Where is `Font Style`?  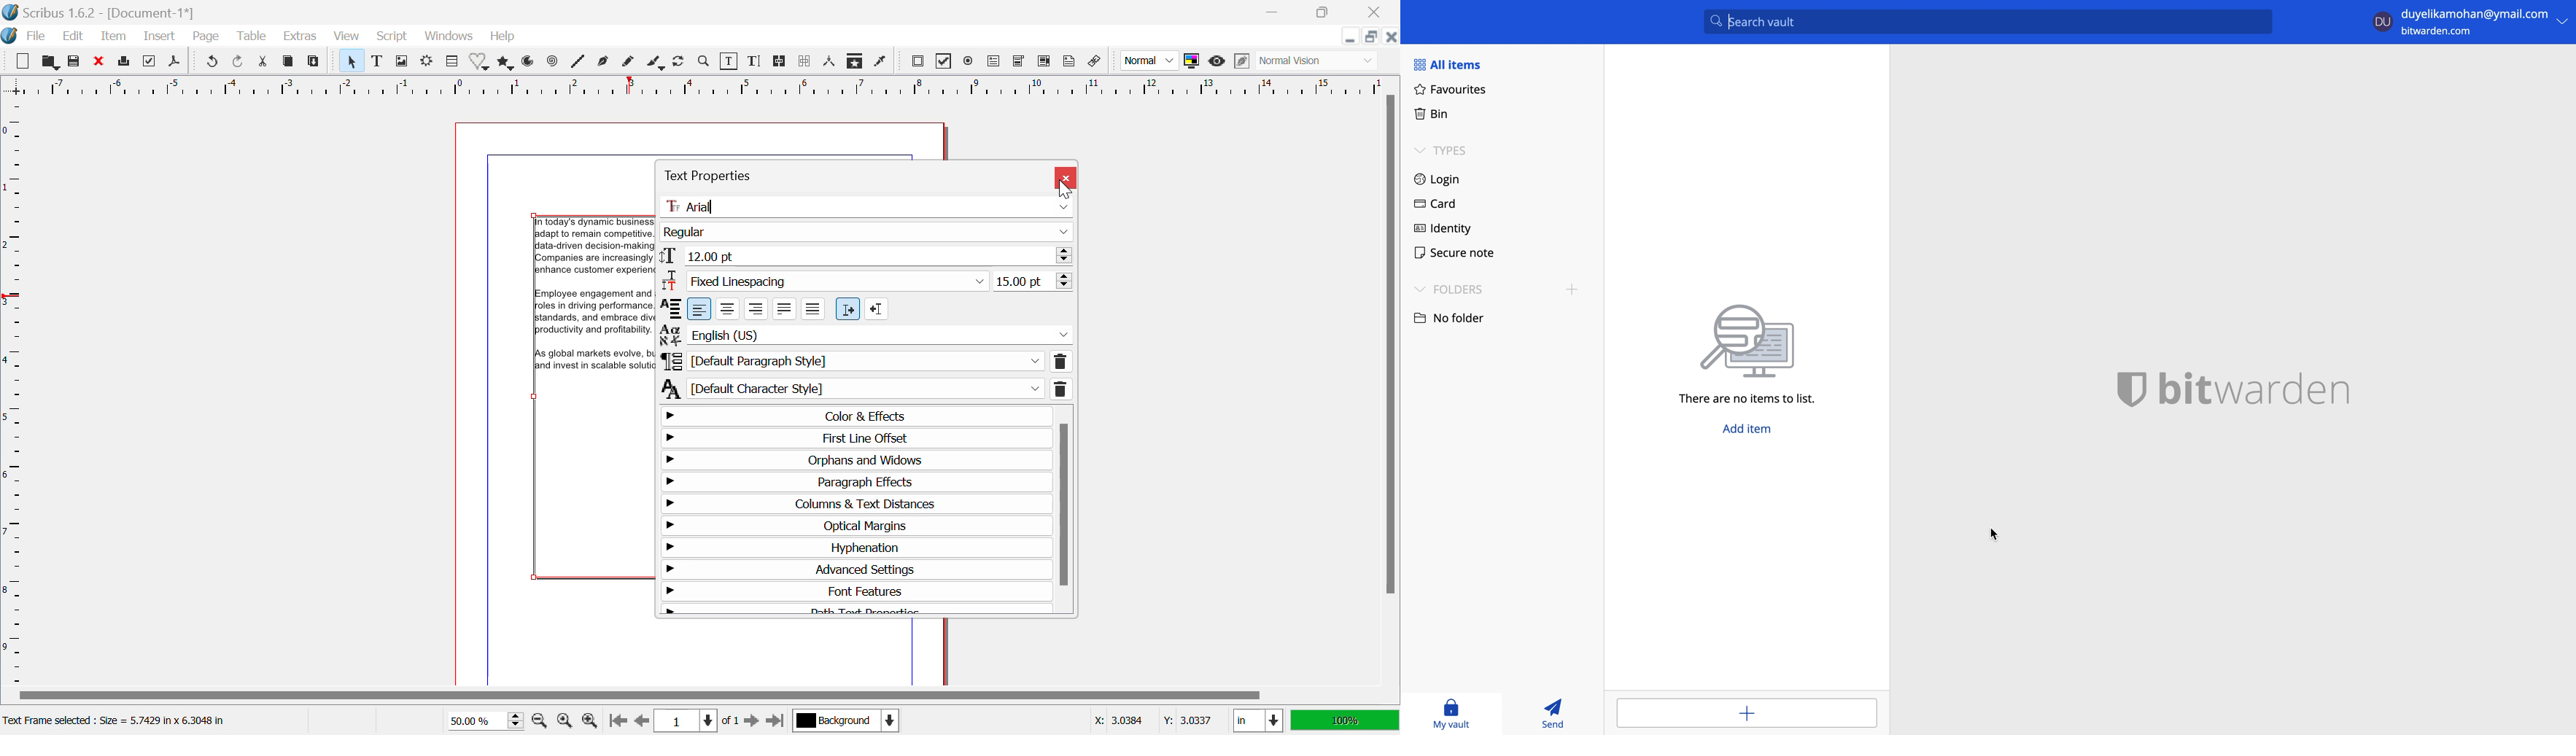
Font Style is located at coordinates (865, 233).